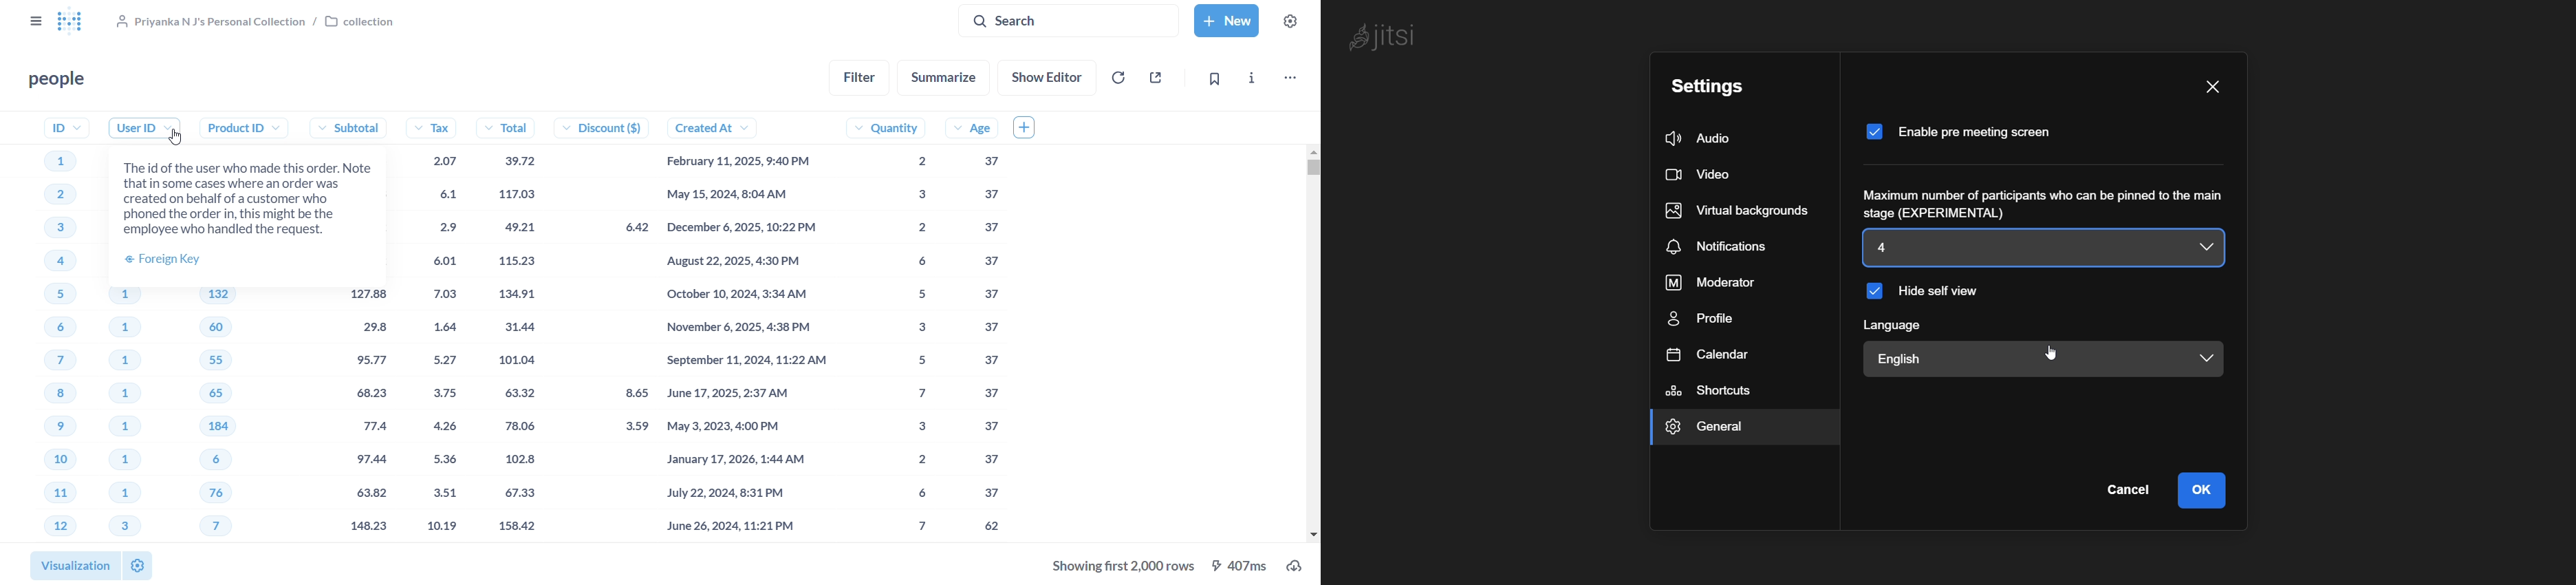 The height and width of the screenshot is (588, 2576). Describe the element at coordinates (858, 76) in the screenshot. I see `filter ` at that location.